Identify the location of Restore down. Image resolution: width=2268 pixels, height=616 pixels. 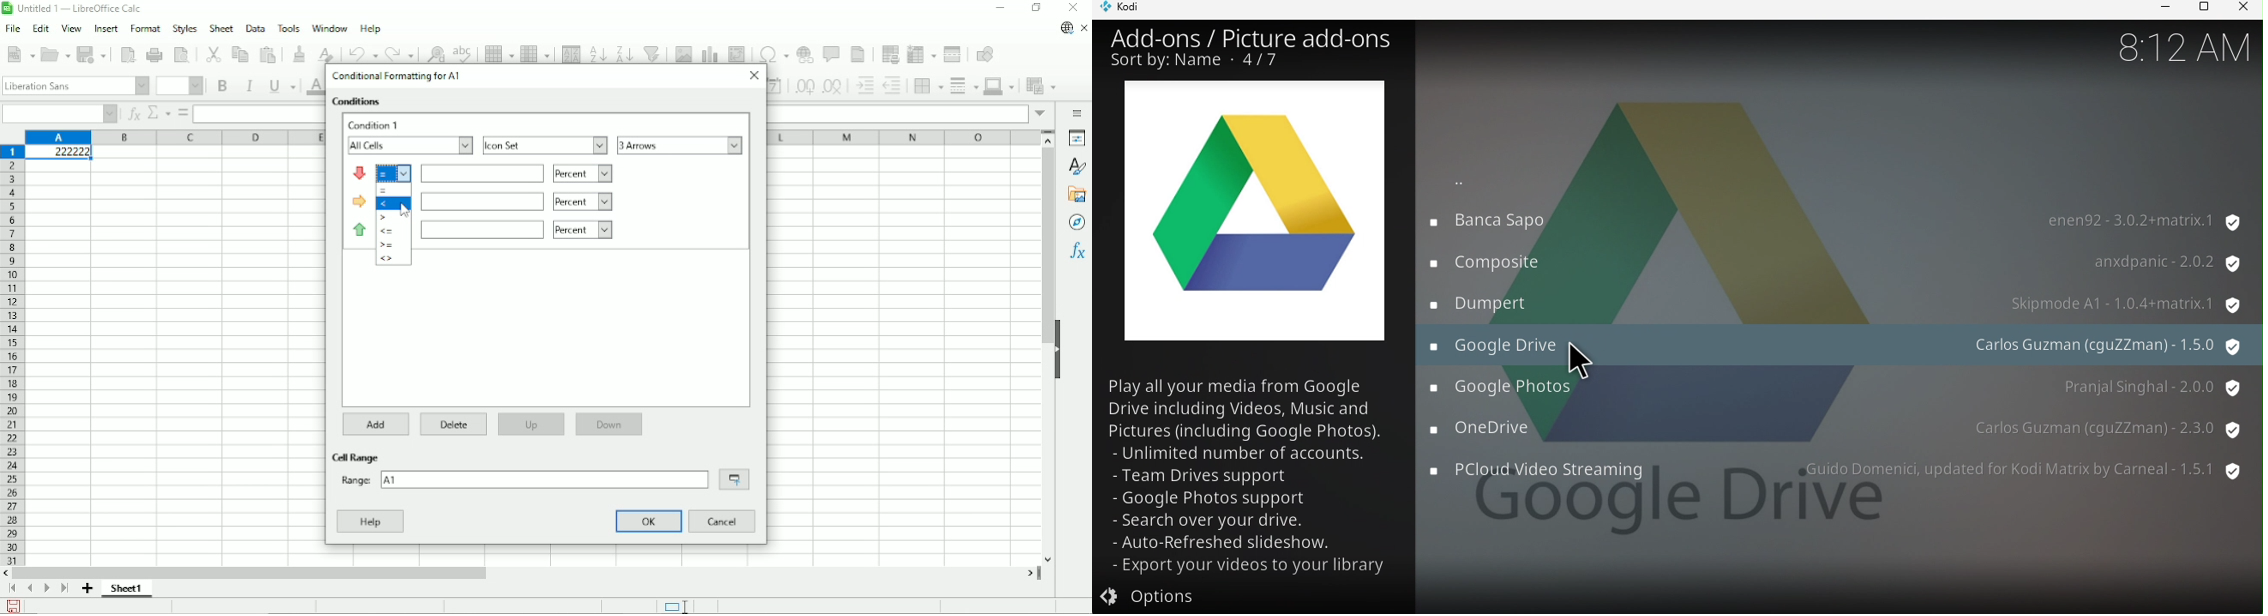
(1035, 8).